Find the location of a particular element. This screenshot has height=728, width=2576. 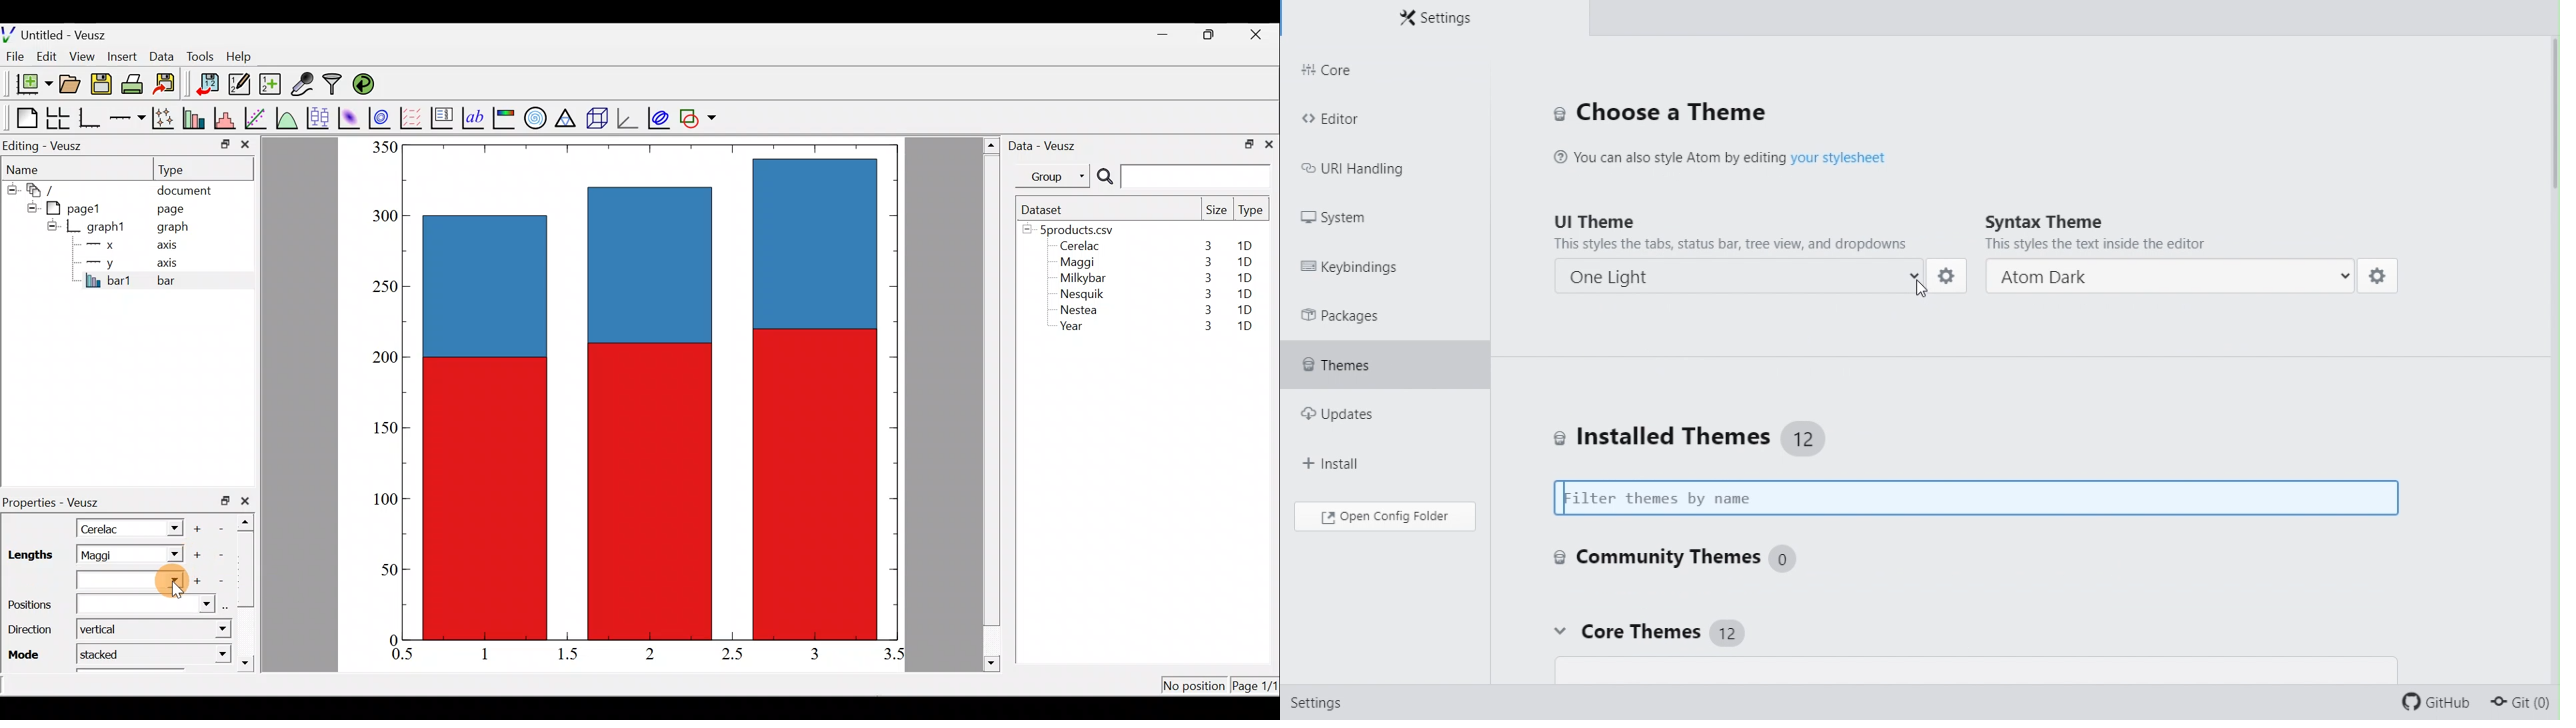

Add a shape to the plot. is located at coordinates (699, 116).